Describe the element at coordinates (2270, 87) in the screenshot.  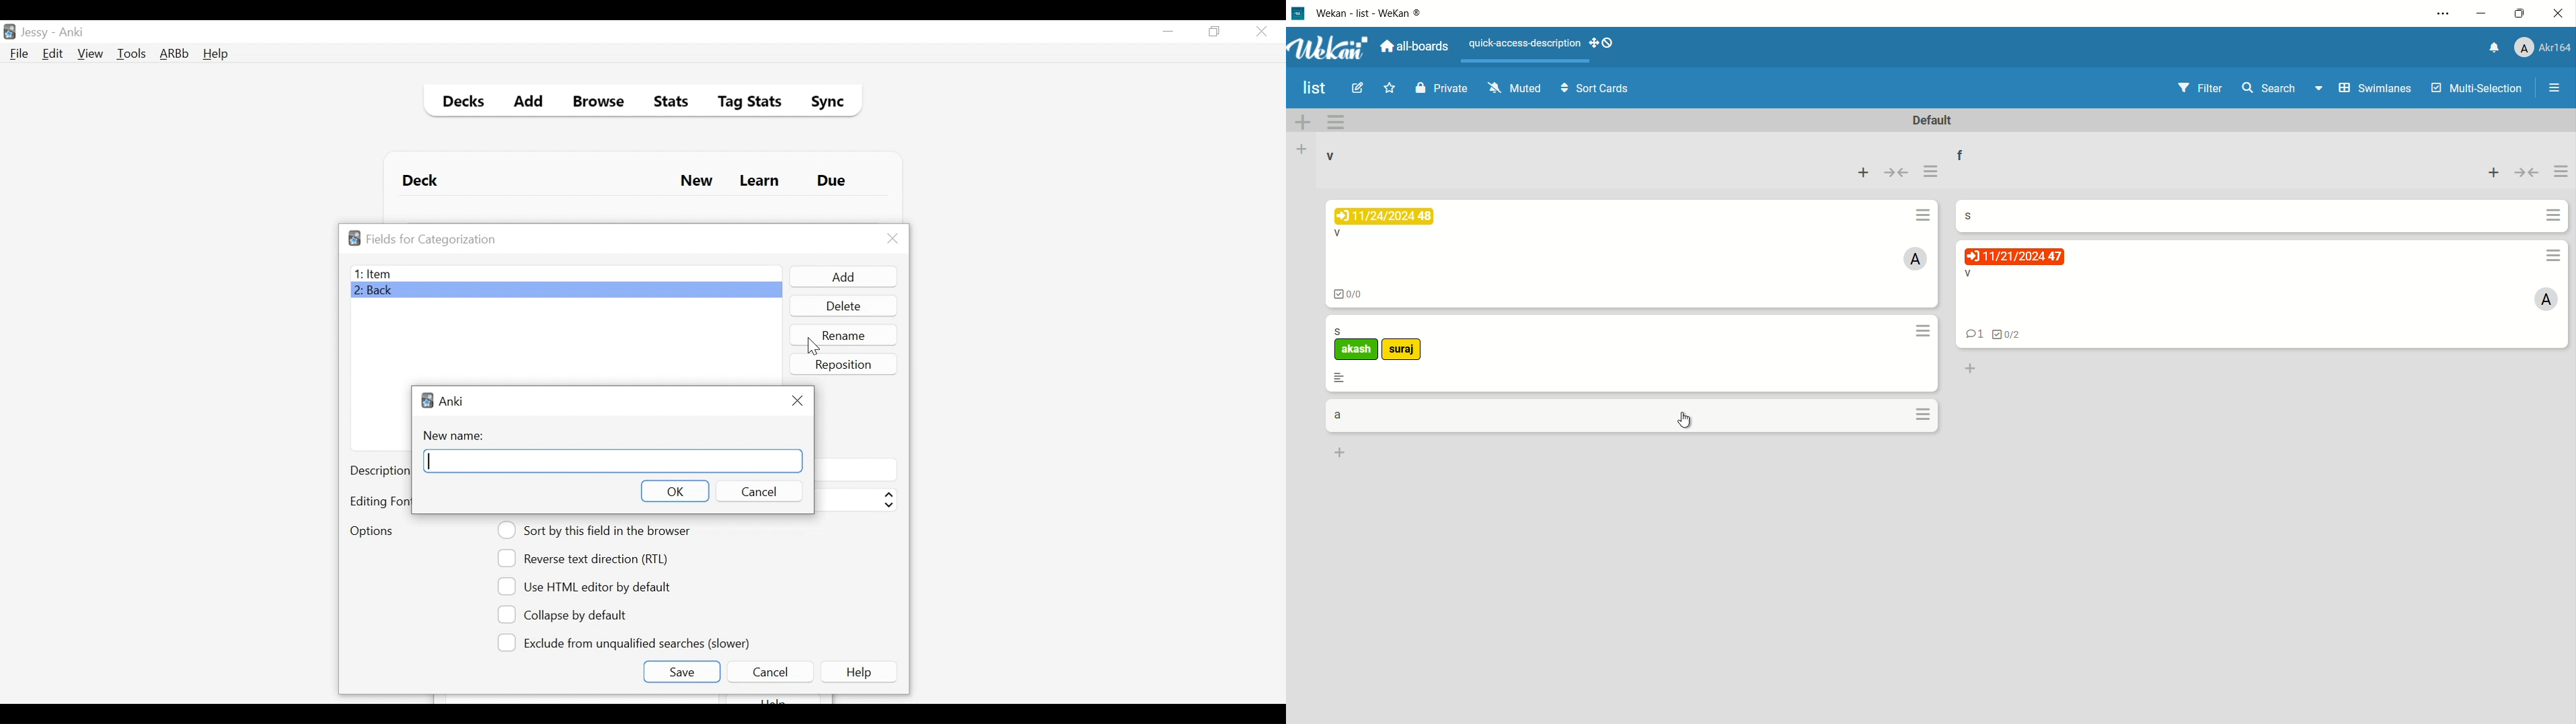
I see `search` at that location.